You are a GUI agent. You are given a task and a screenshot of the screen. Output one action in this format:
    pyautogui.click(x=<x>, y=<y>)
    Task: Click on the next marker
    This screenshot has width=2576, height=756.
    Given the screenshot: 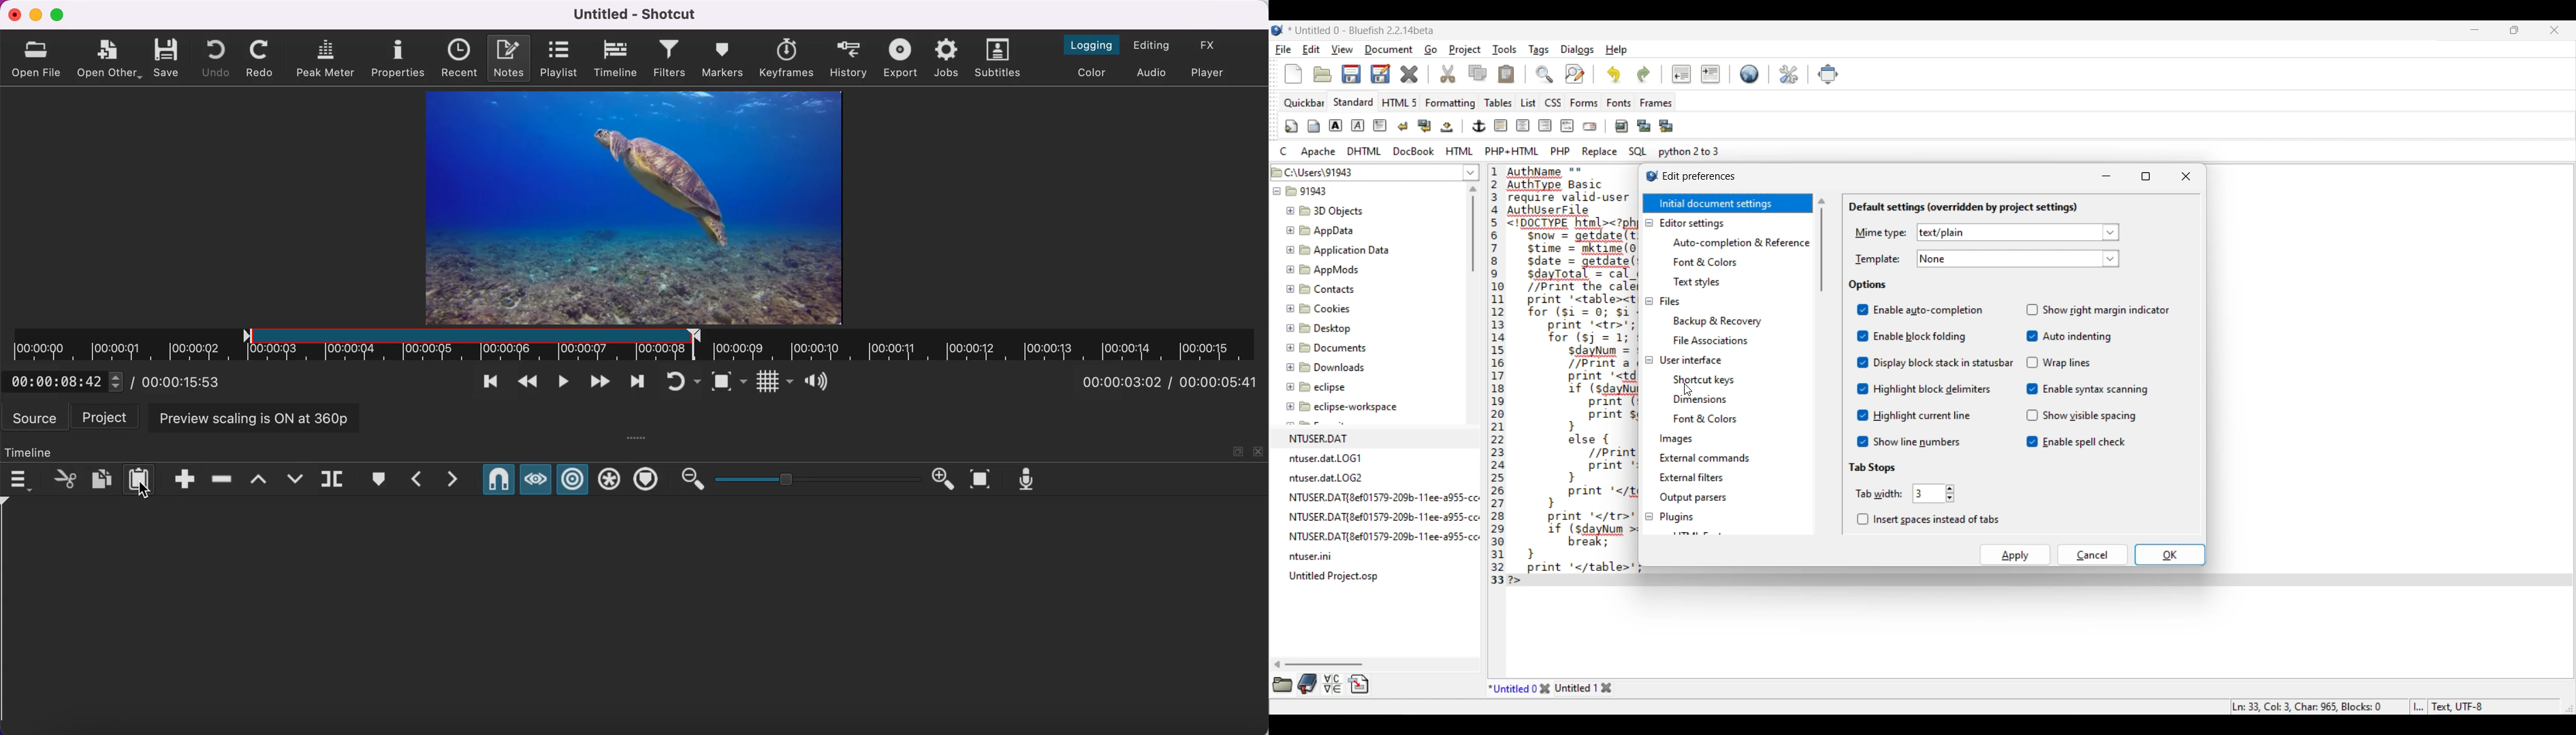 What is the action you would take?
    pyautogui.click(x=455, y=480)
    